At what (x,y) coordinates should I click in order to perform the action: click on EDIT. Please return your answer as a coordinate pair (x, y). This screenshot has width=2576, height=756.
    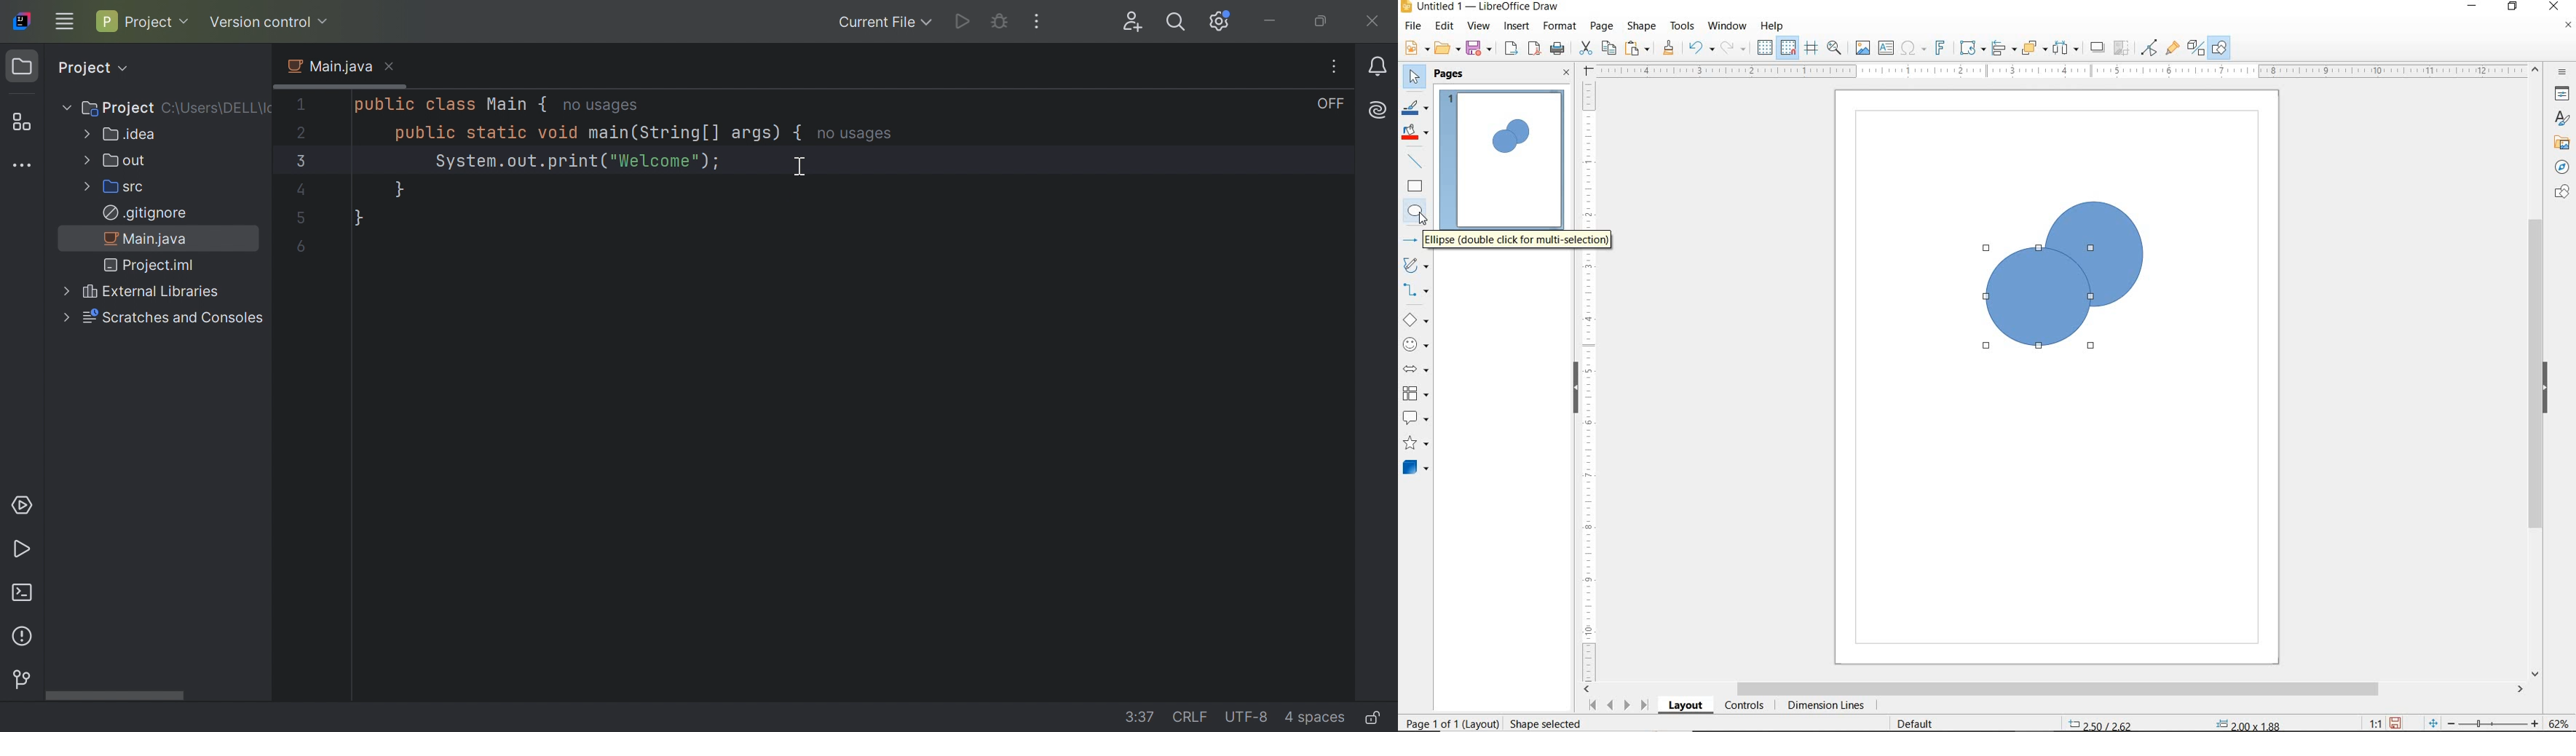
    Looking at the image, I should click on (1445, 26).